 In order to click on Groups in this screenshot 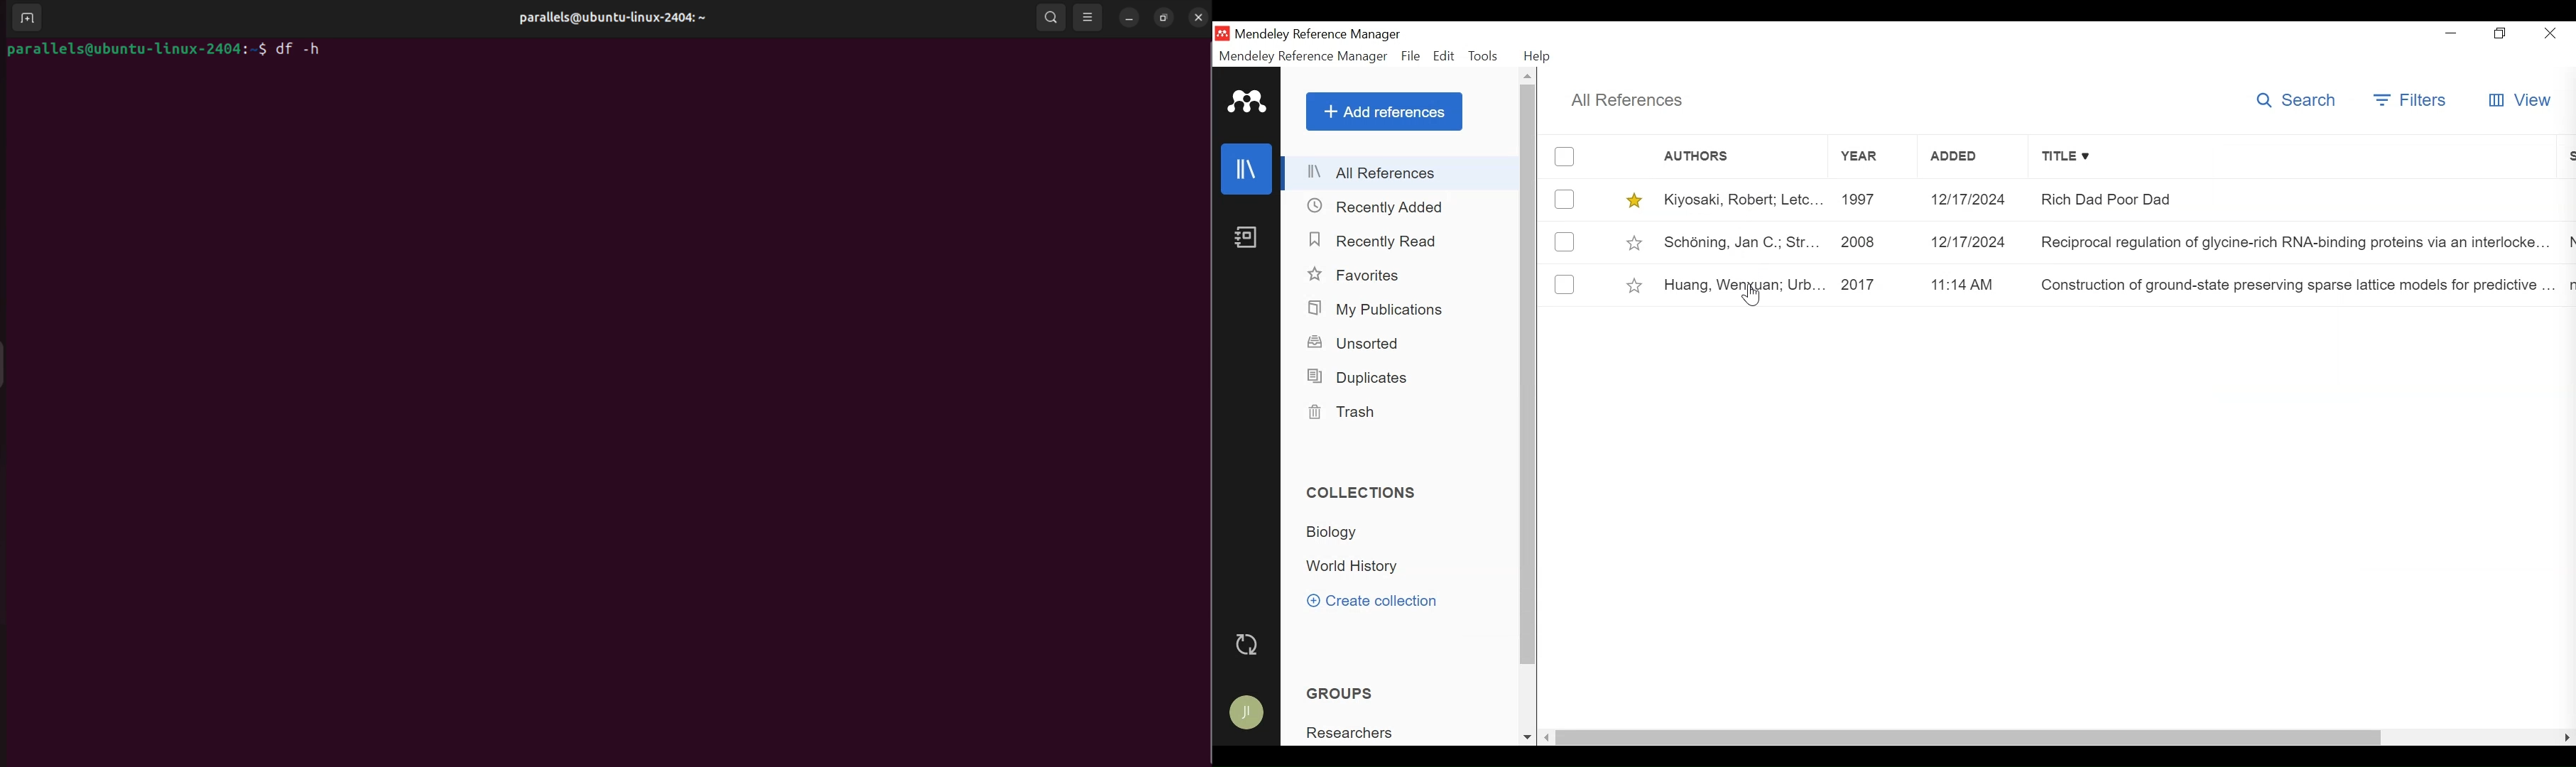, I will do `click(1338, 693)`.